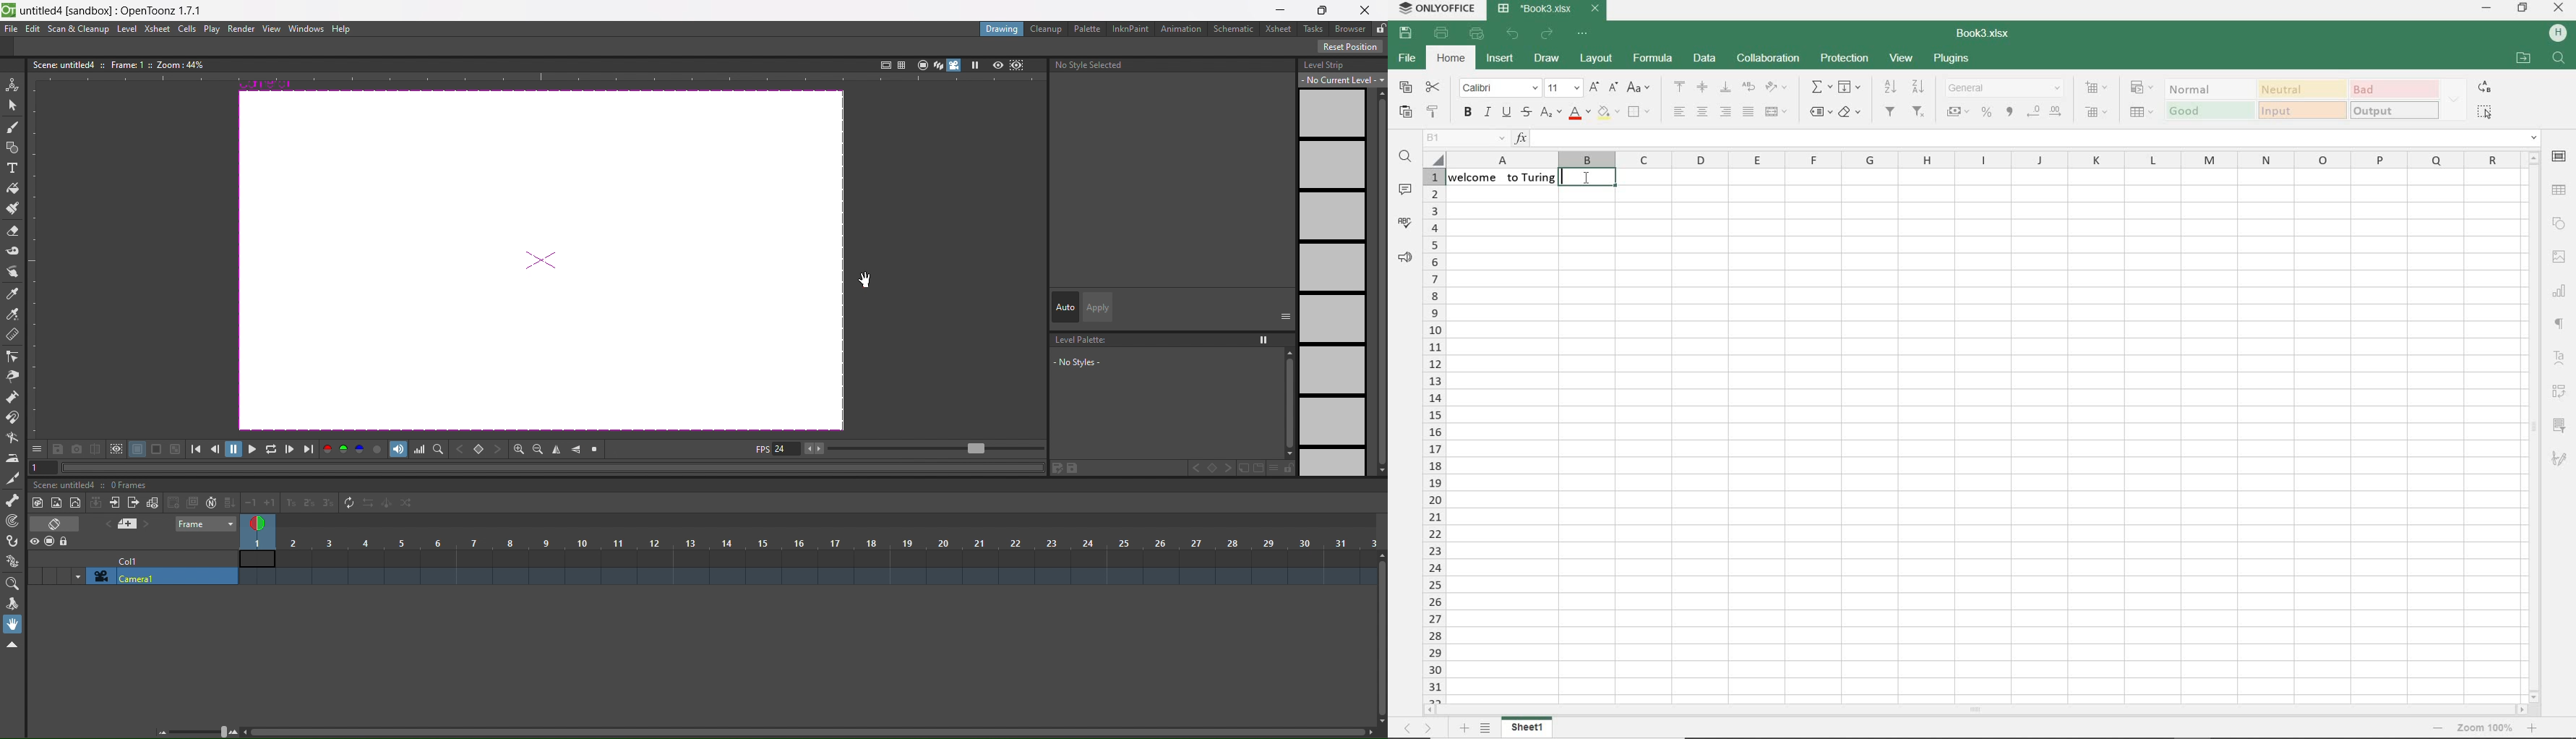 The height and width of the screenshot is (756, 2576). I want to click on brush tool, so click(13, 128).